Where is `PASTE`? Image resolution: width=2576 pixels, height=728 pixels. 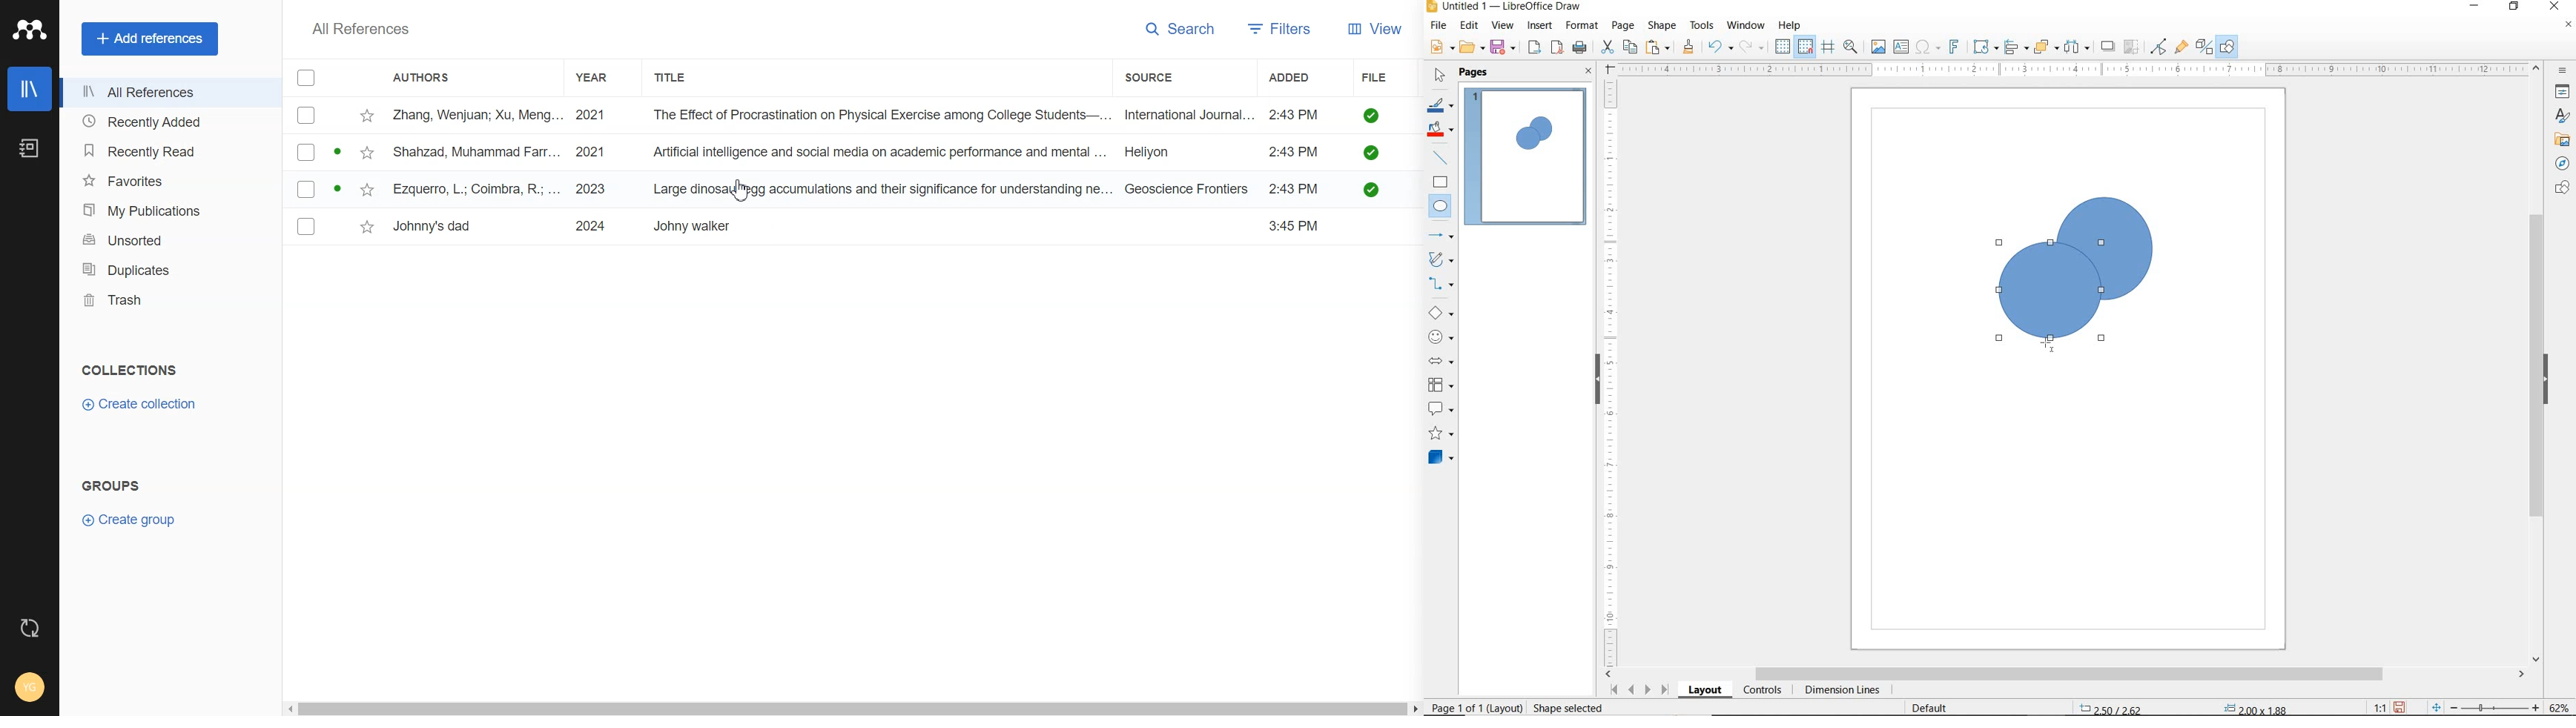
PASTE is located at coordinates (1659, 47).